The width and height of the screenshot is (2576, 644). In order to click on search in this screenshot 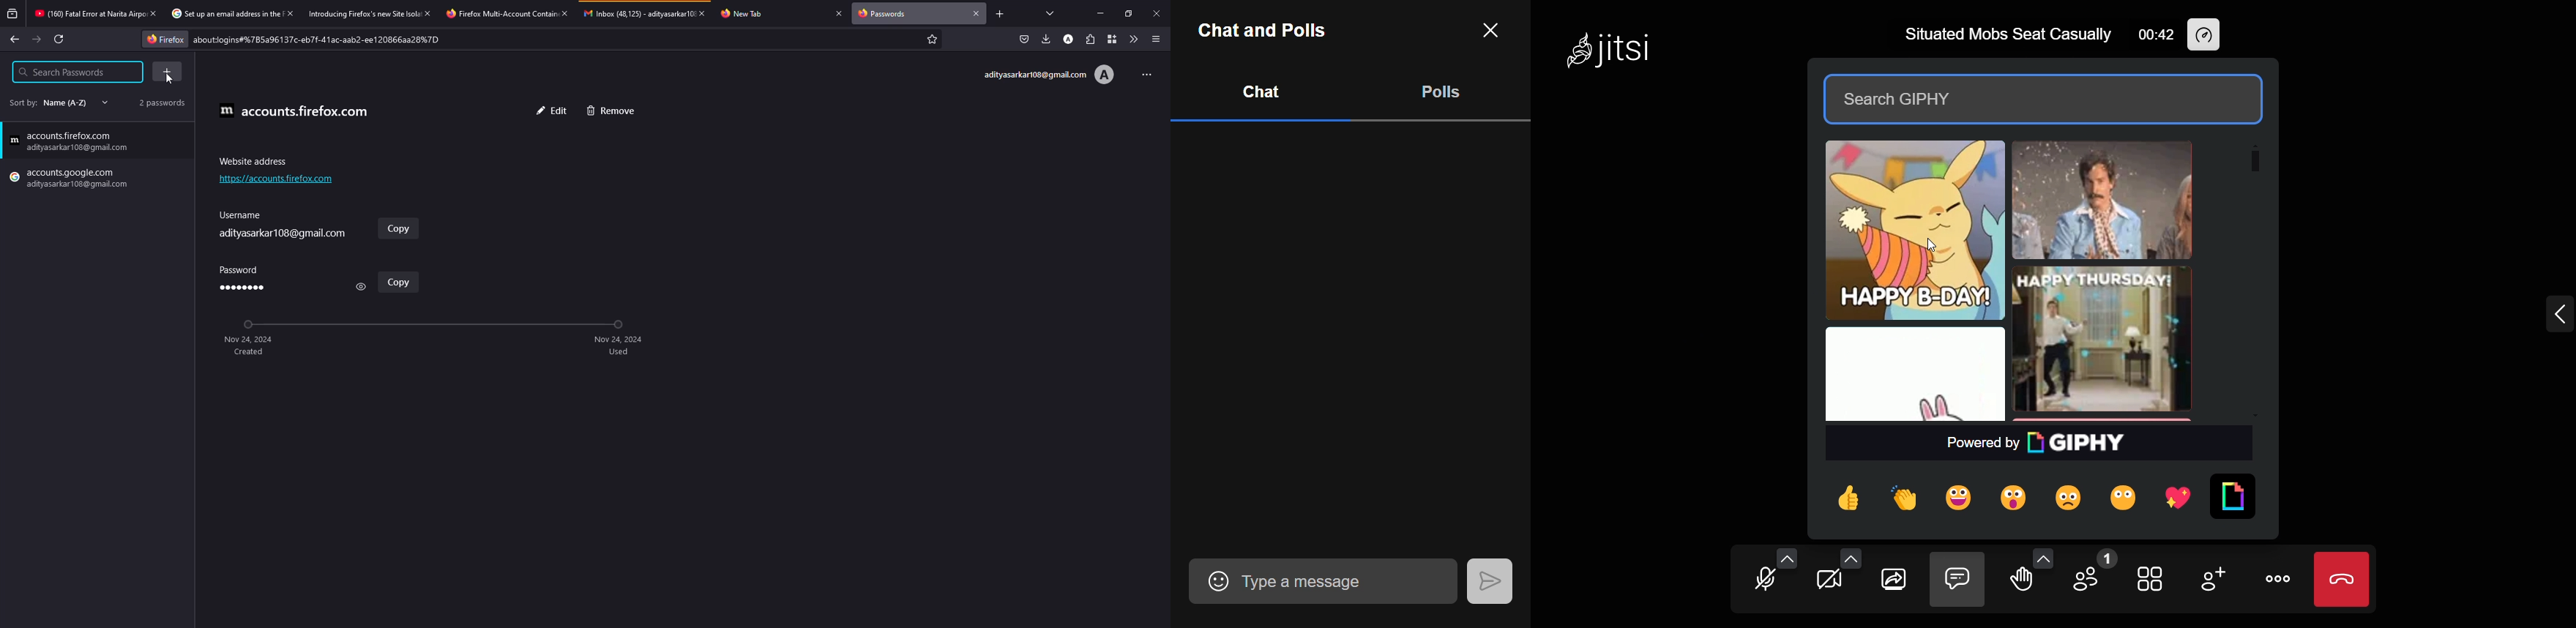, I will do `click(61, 72)`.